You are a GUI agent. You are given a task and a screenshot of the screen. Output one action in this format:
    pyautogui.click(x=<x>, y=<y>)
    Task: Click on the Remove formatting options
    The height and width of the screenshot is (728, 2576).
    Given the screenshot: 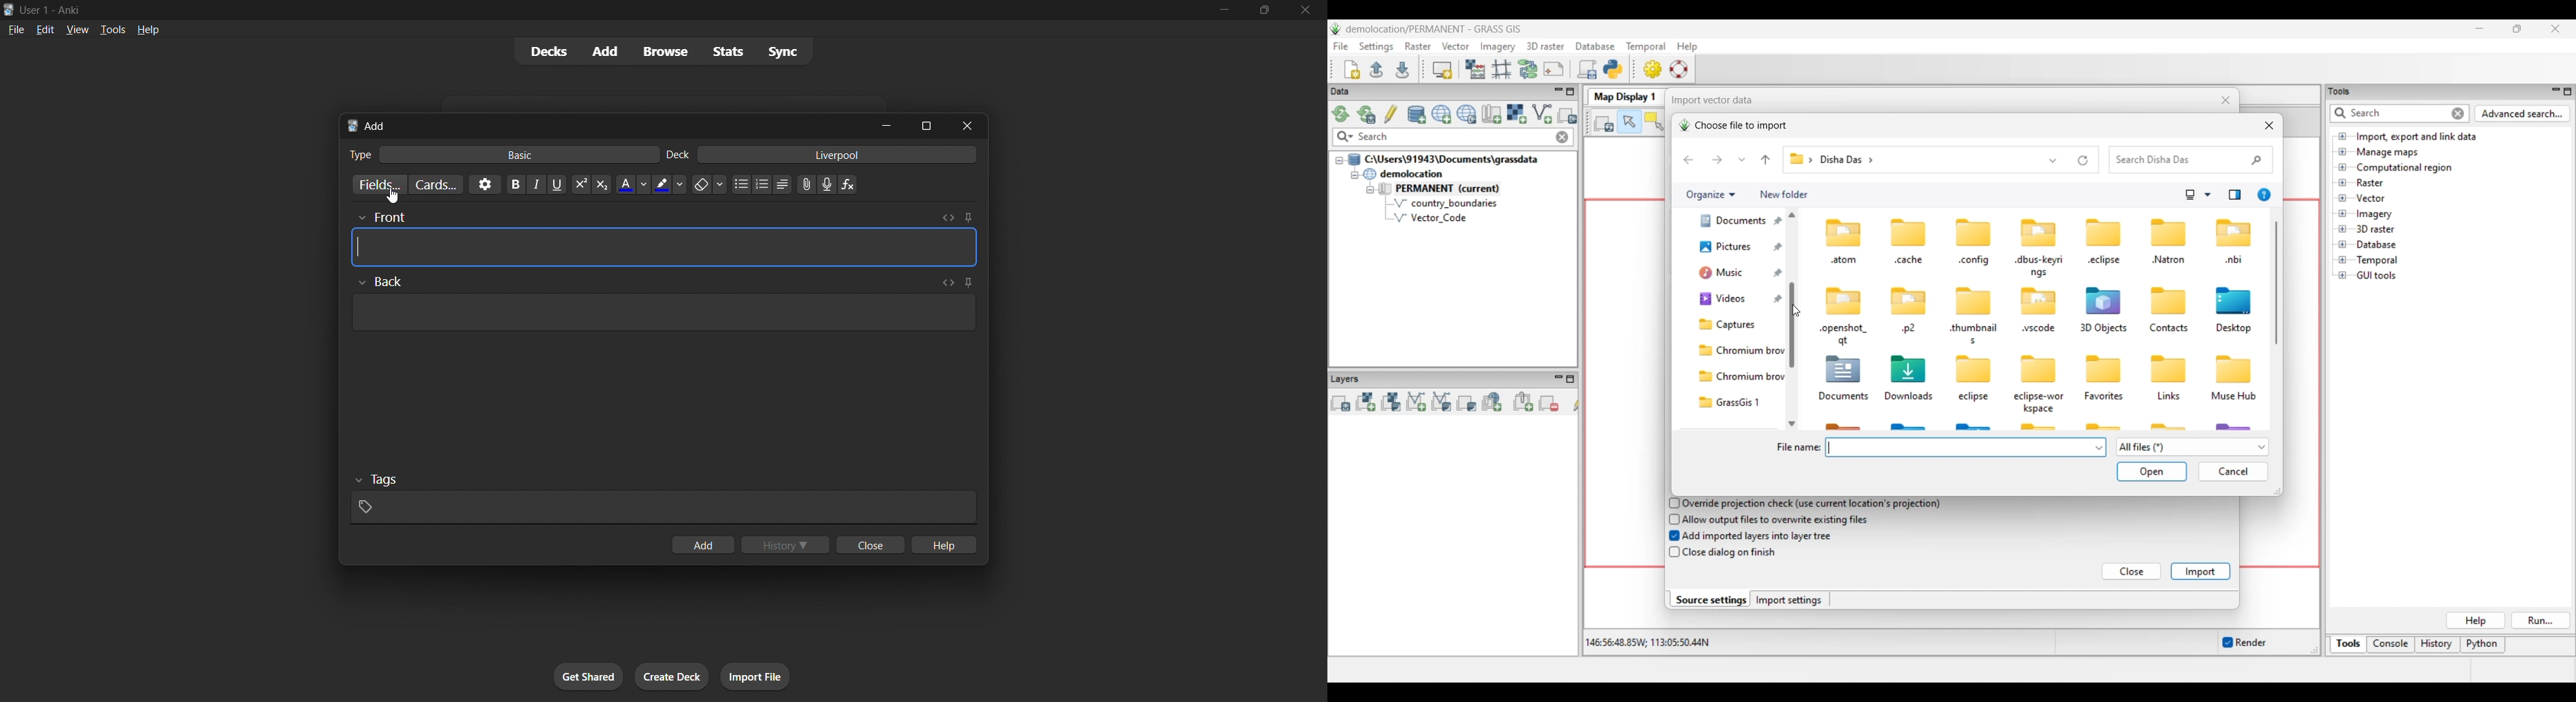 What is the action you would take?
    pyautogui.click(x=710, y=184)
    